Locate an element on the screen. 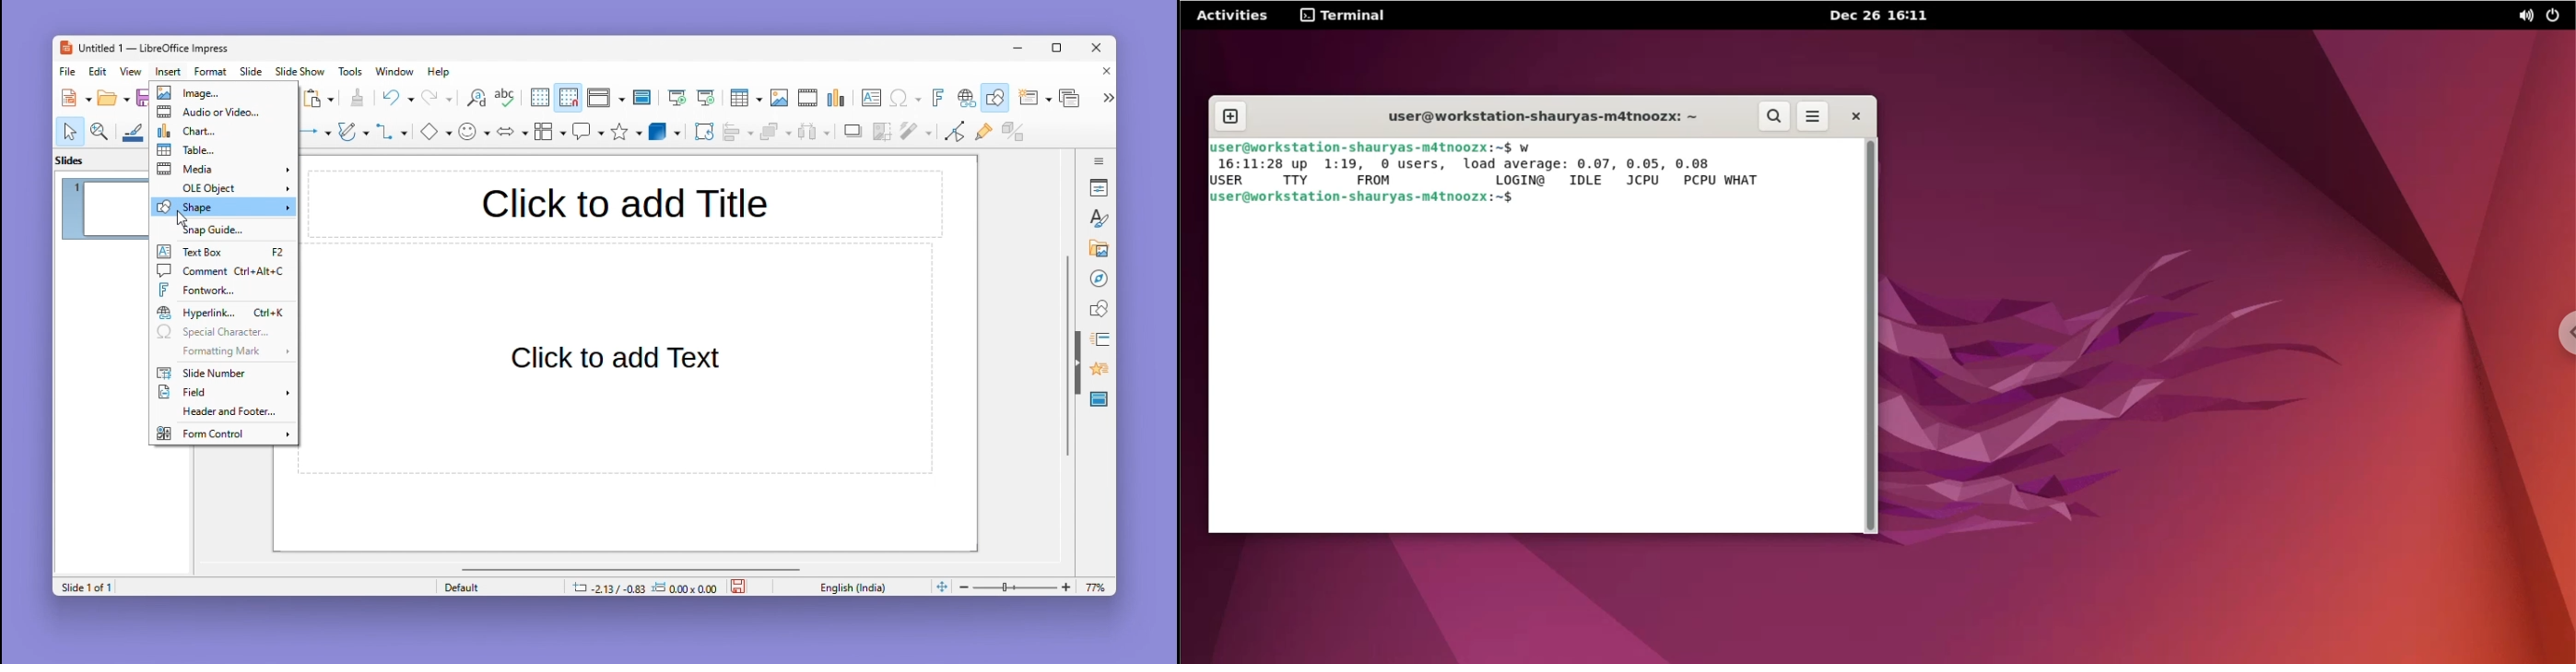  Comment is located at coordinates (221, 270).